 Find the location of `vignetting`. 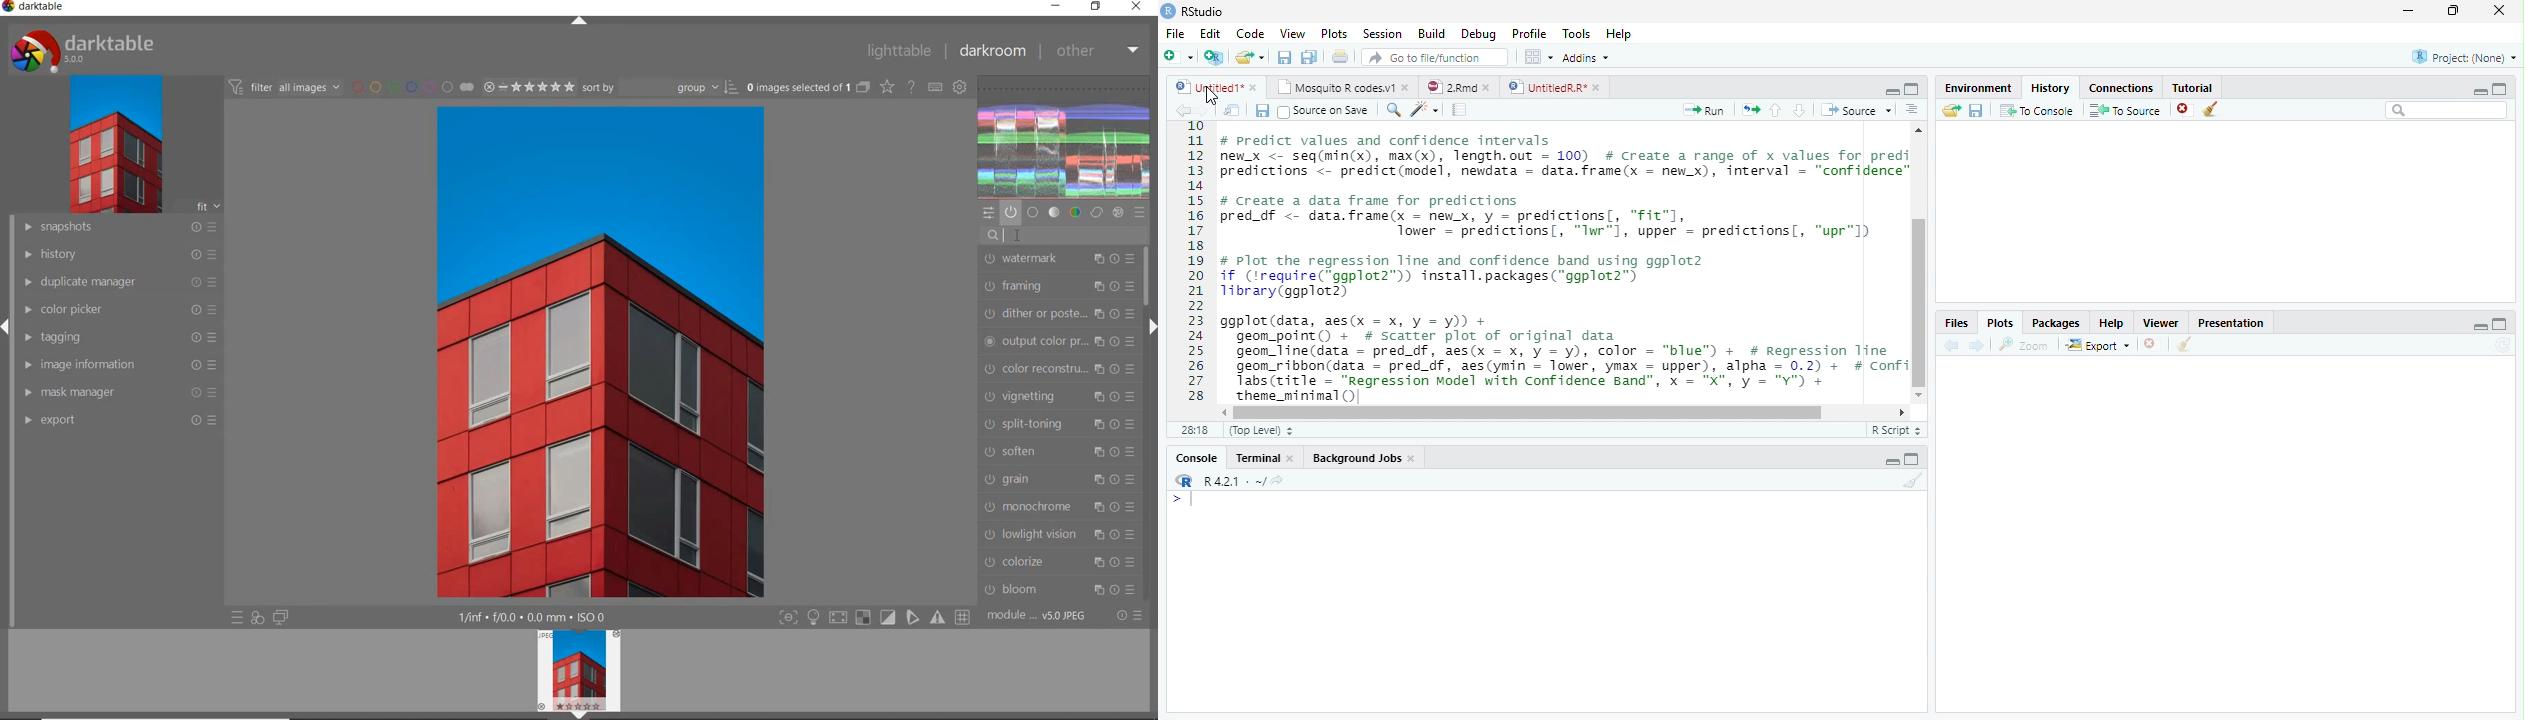

vignetting is located at coordinates (1059, 397).